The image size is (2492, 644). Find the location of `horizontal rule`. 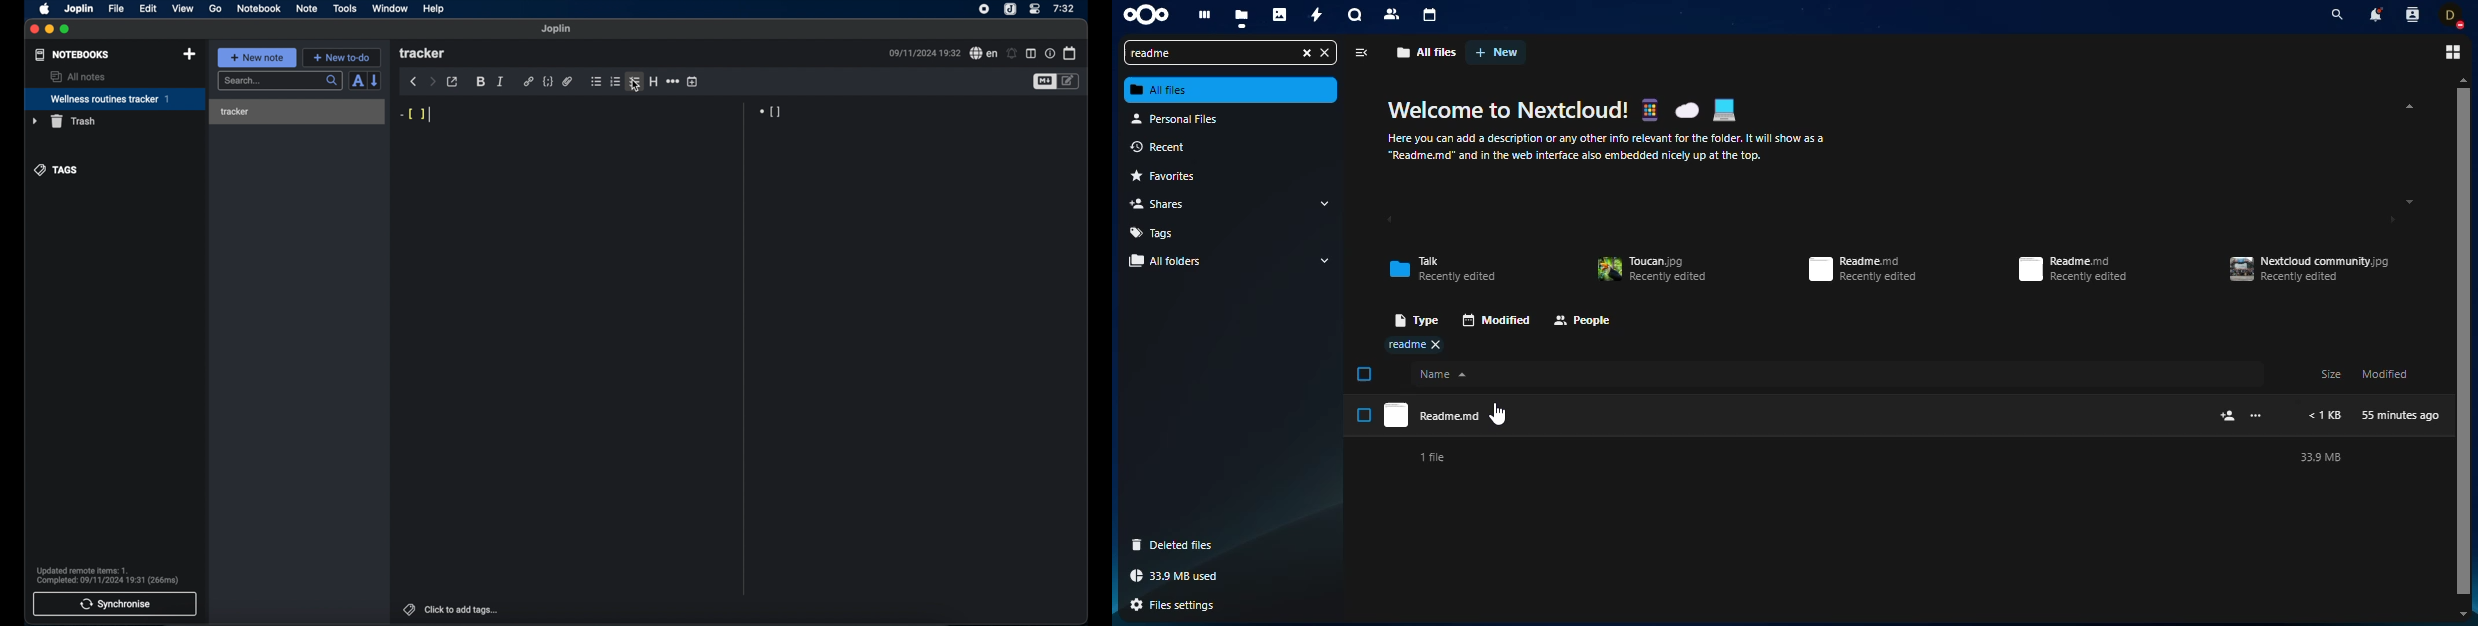

horizontal rule is located at coordinates (672, 81).